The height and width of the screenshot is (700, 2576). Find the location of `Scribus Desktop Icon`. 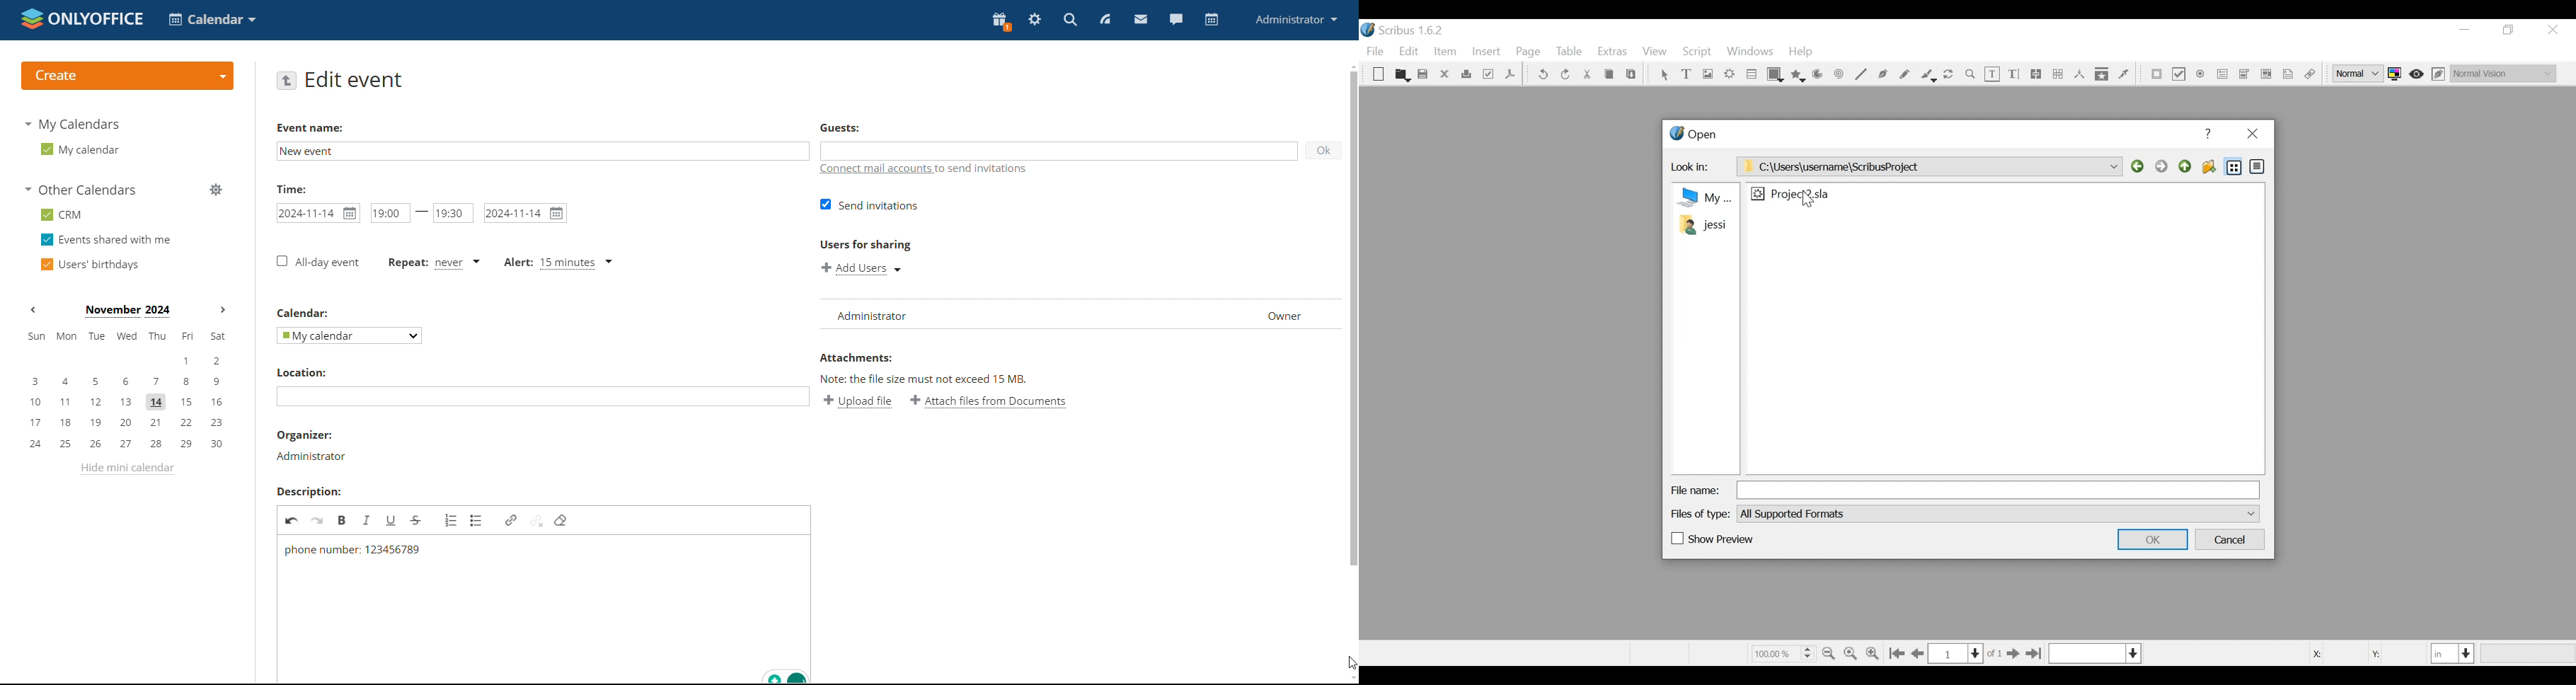

Scribus Desktop Icon is located at coordinates (1406, 32).